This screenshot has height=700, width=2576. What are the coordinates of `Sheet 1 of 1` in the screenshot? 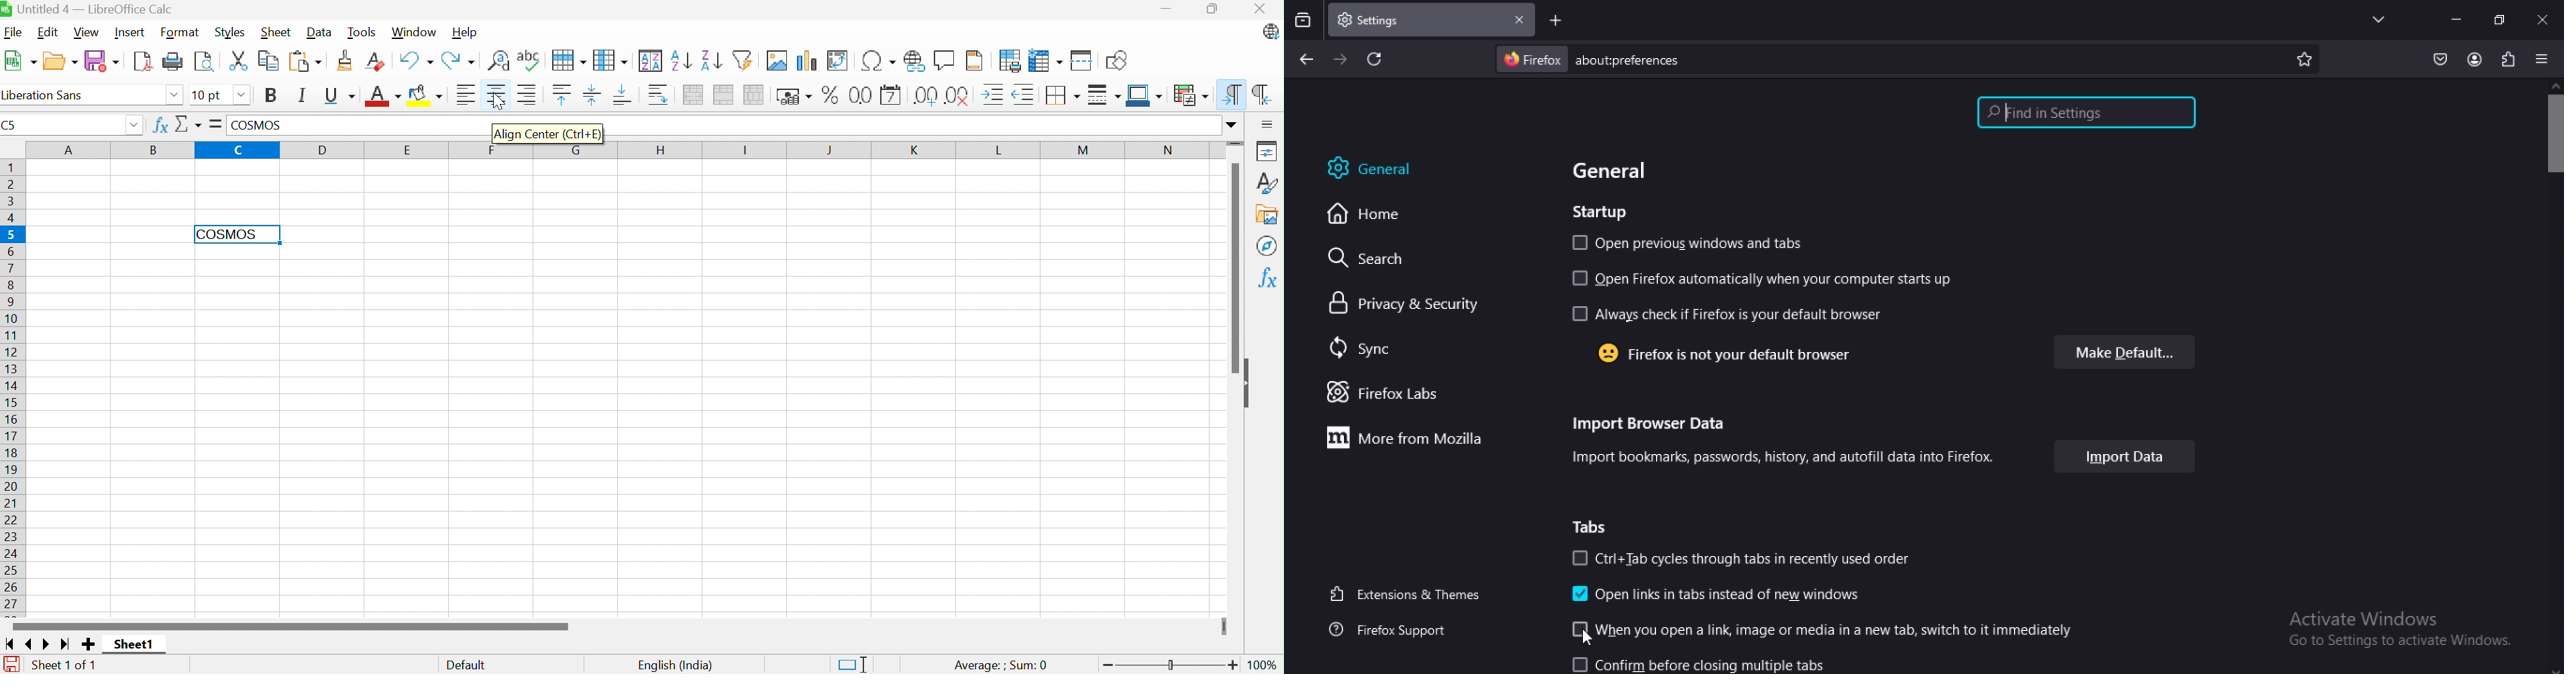 It's located at (66, 666).